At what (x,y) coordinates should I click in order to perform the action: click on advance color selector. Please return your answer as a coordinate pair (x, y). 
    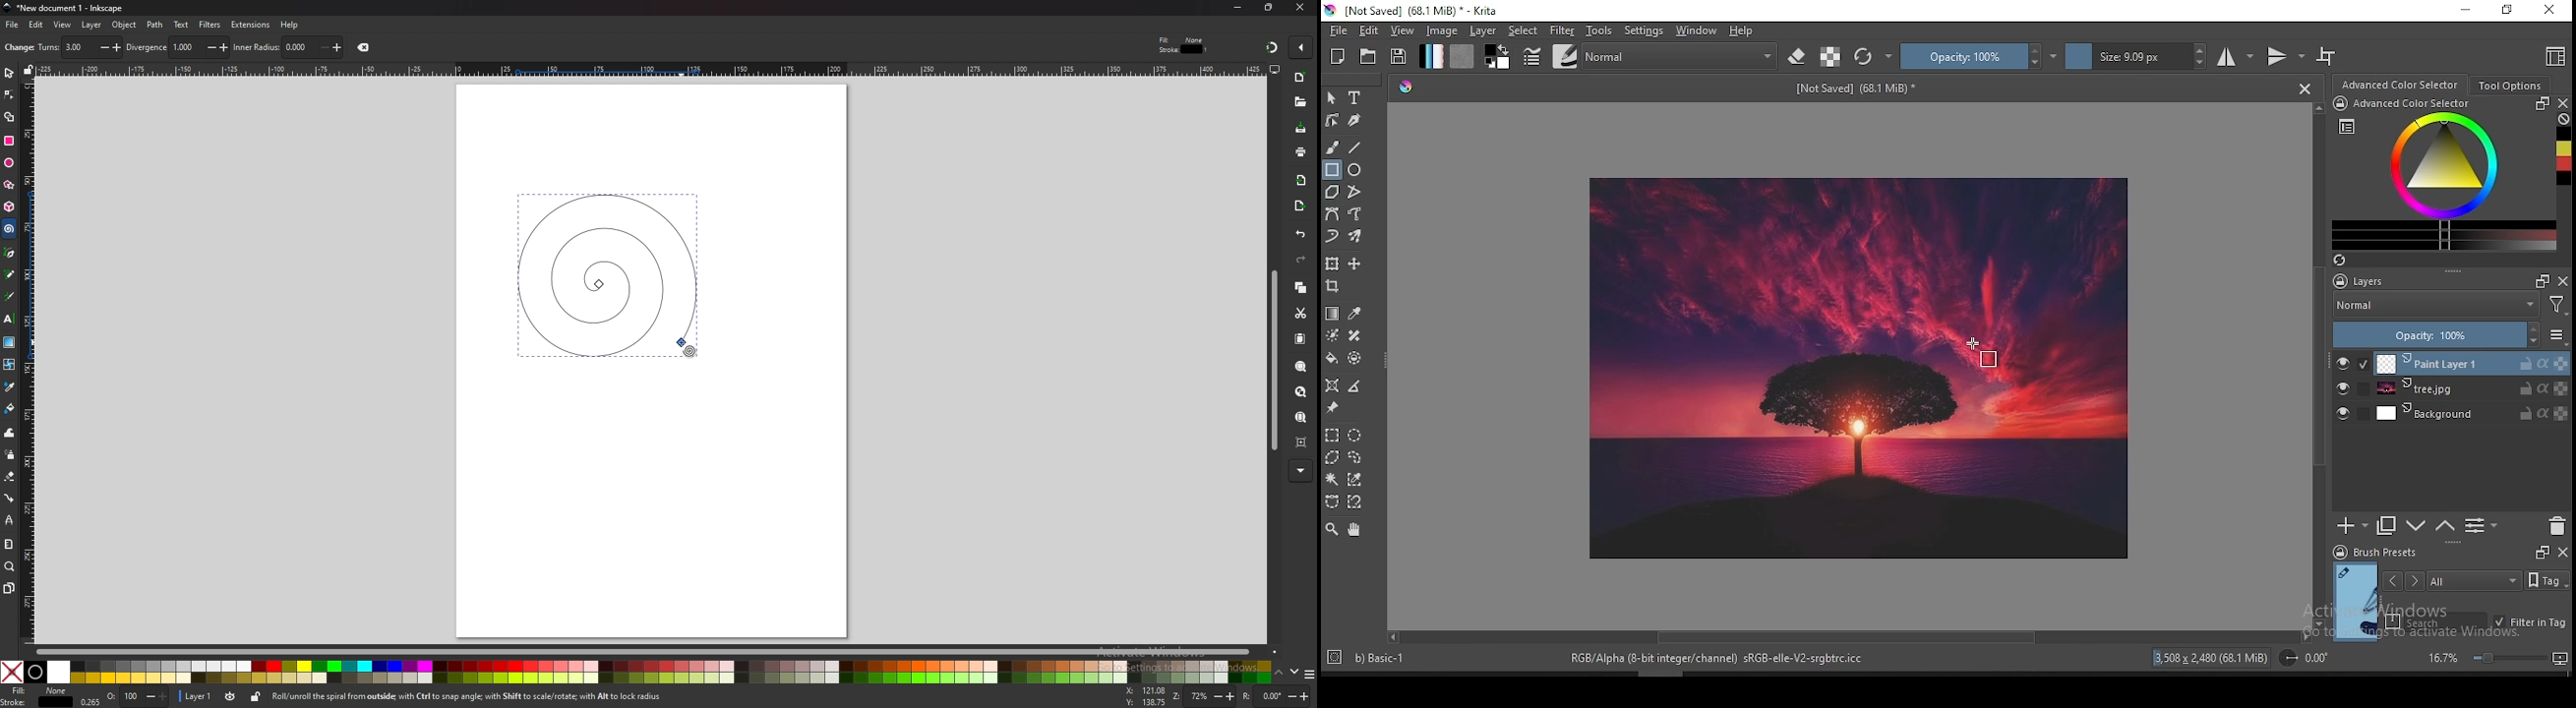
    Looking at the image, I should click on (2398, 85).